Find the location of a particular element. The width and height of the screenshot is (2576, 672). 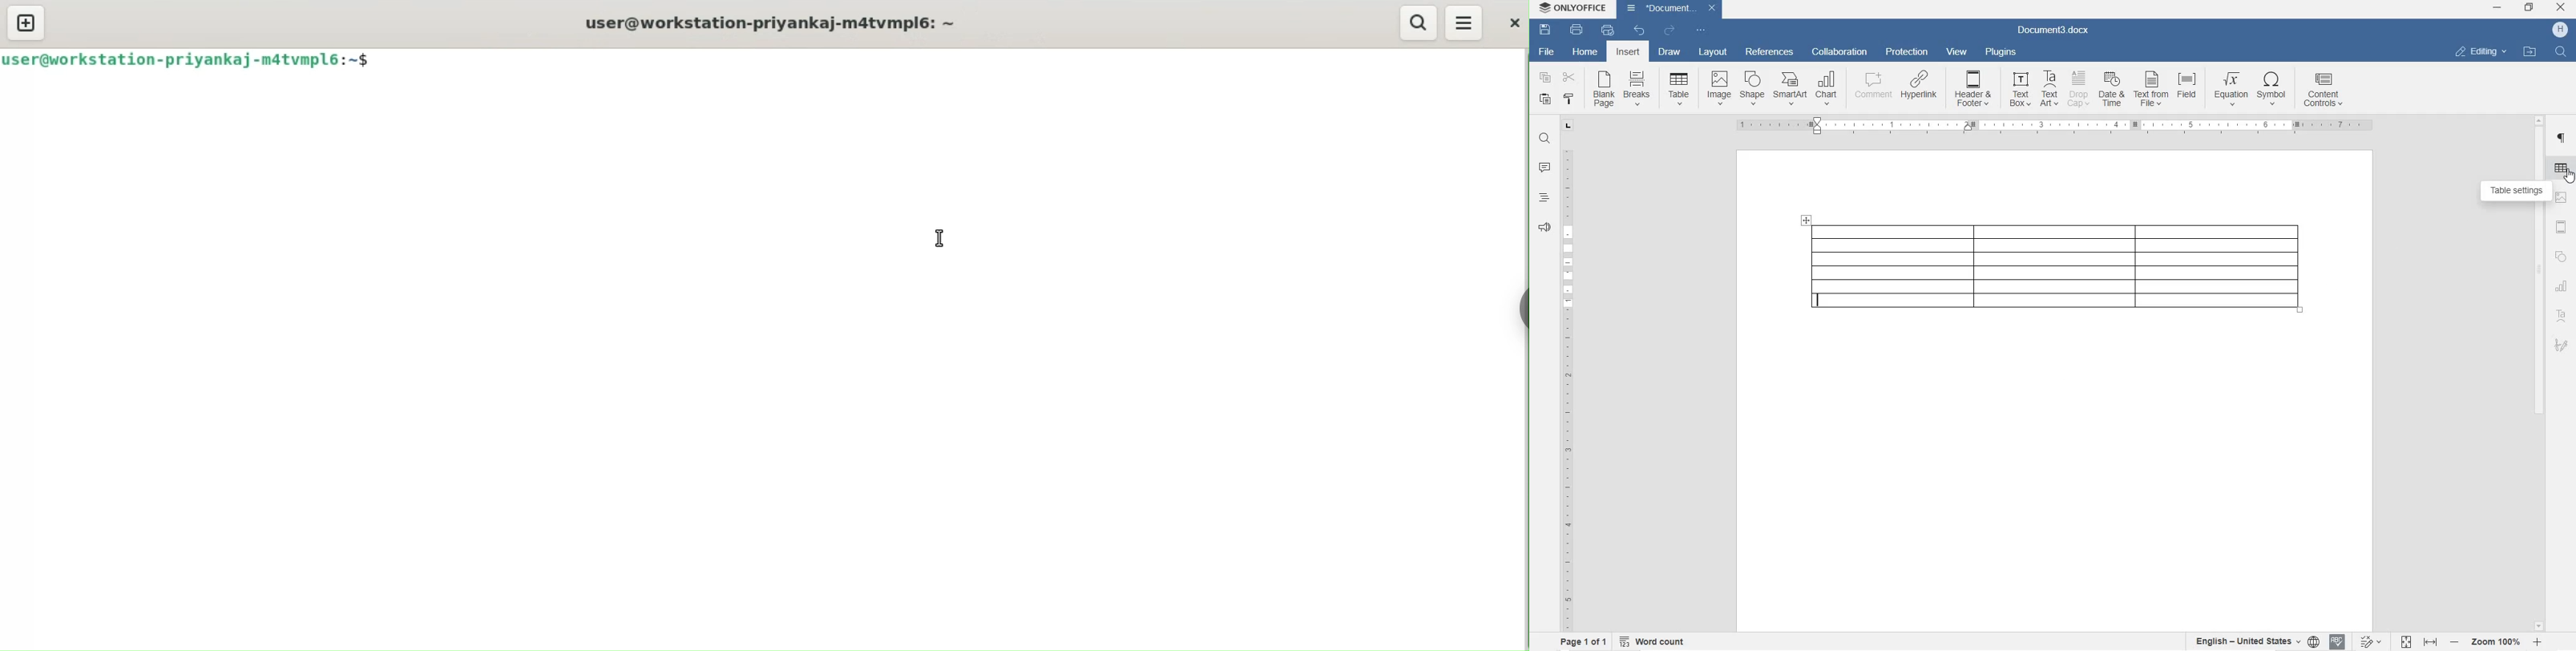

SMARTART is located at coordinates (1790, 89).